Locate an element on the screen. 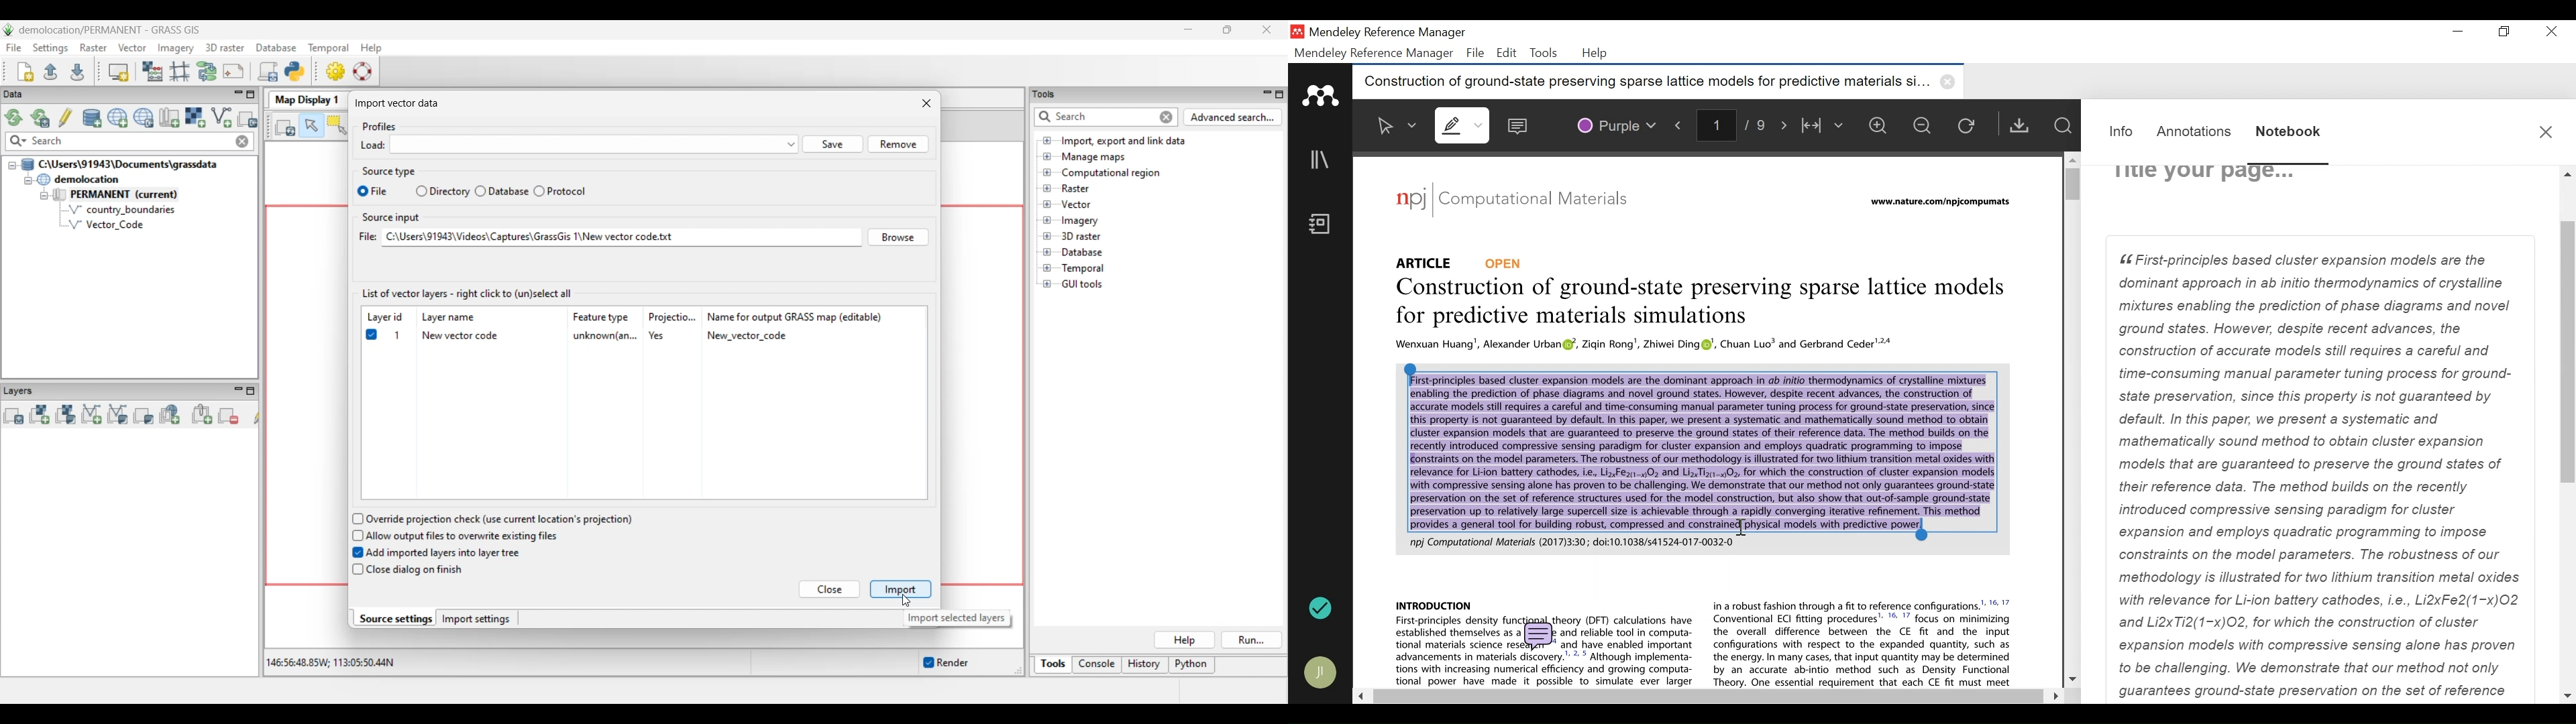 This screenshot has width=2576, height=728. Scroll Left is located at coordinates (1359, 695).